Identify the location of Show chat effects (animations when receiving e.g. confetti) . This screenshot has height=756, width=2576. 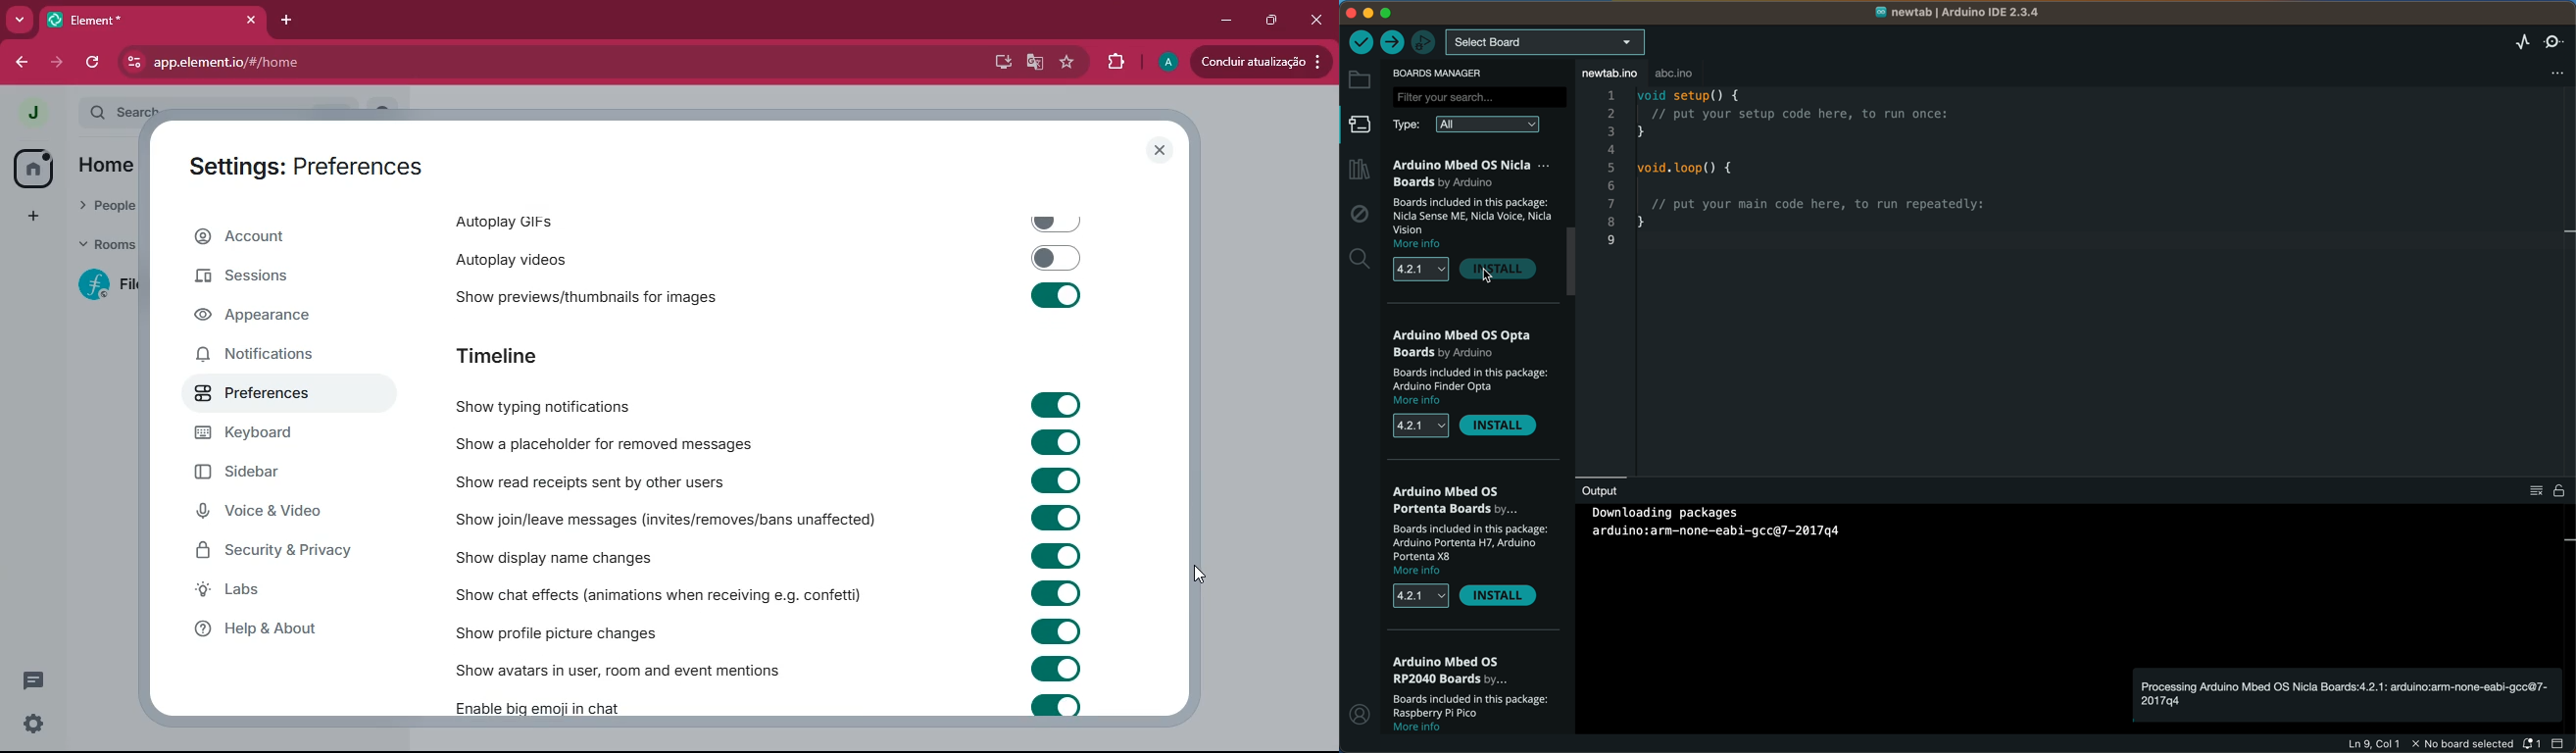
(777, 596).